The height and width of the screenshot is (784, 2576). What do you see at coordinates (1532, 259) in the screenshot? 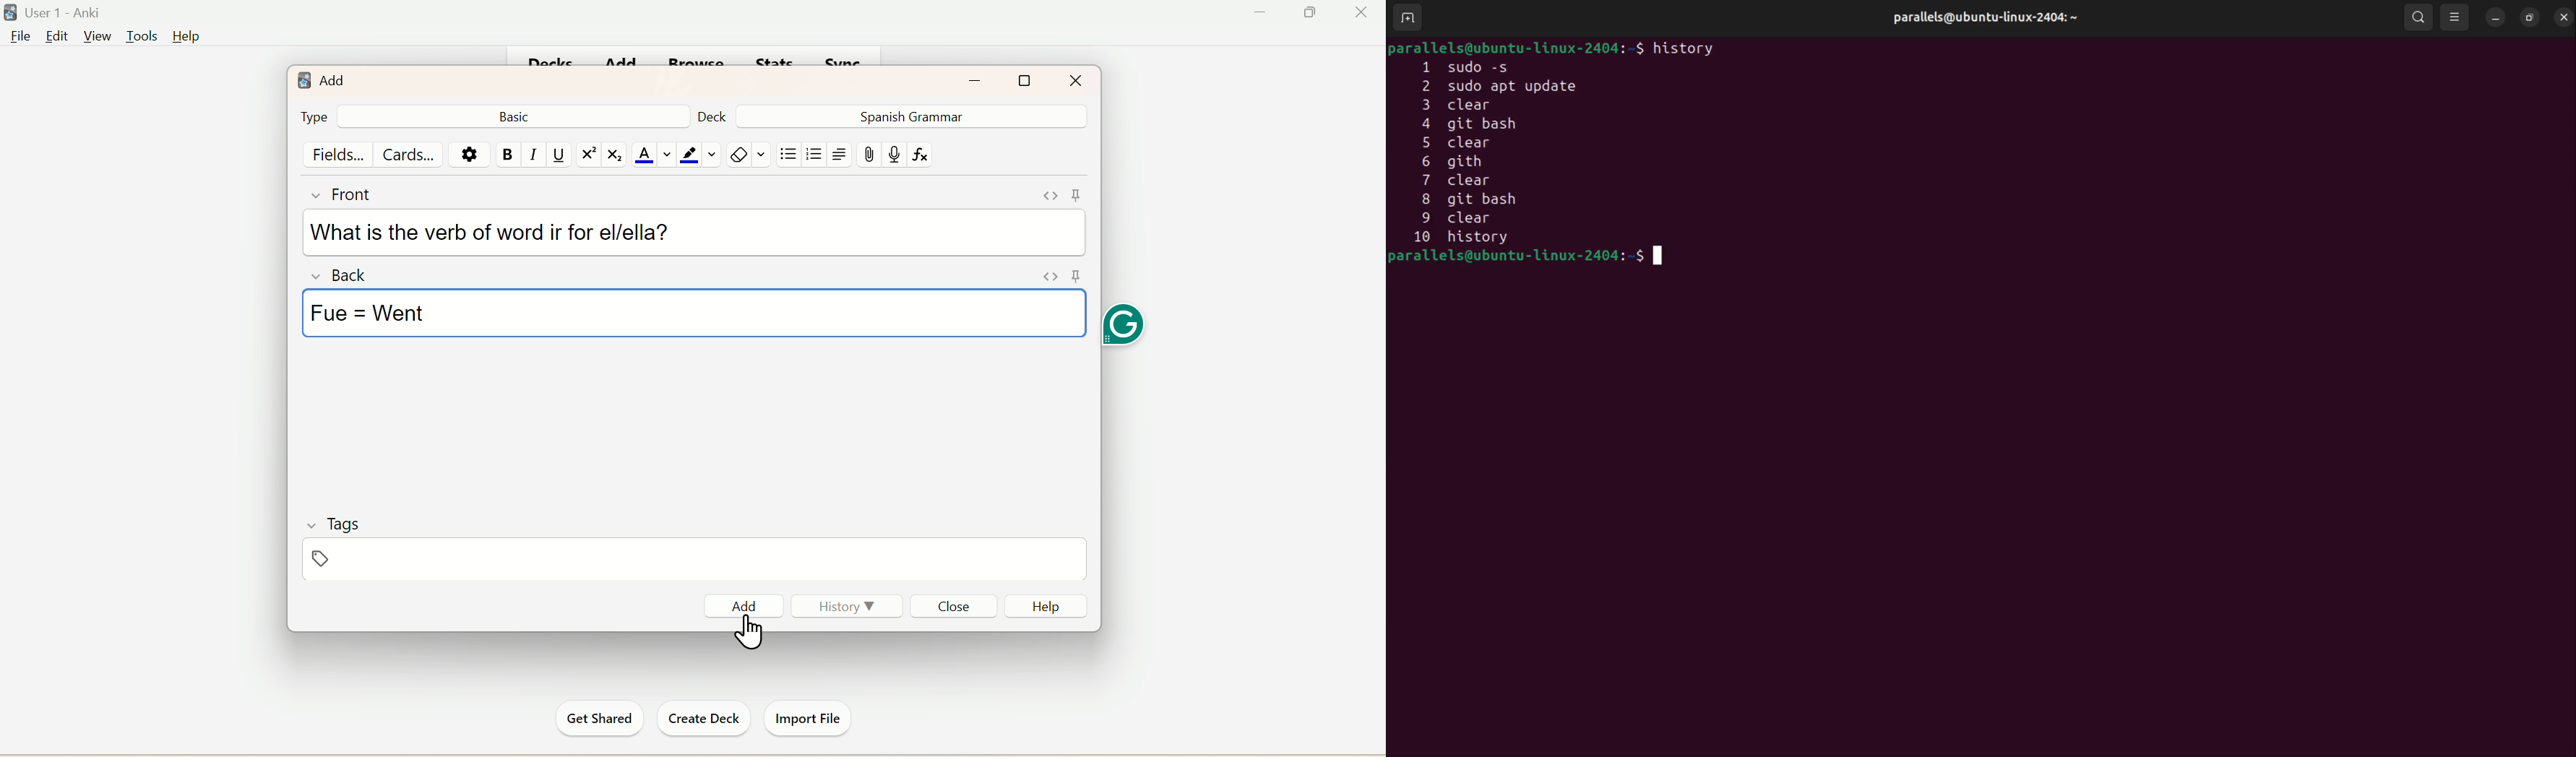
I see `bash prompt` at bounding box center [1532, 259].